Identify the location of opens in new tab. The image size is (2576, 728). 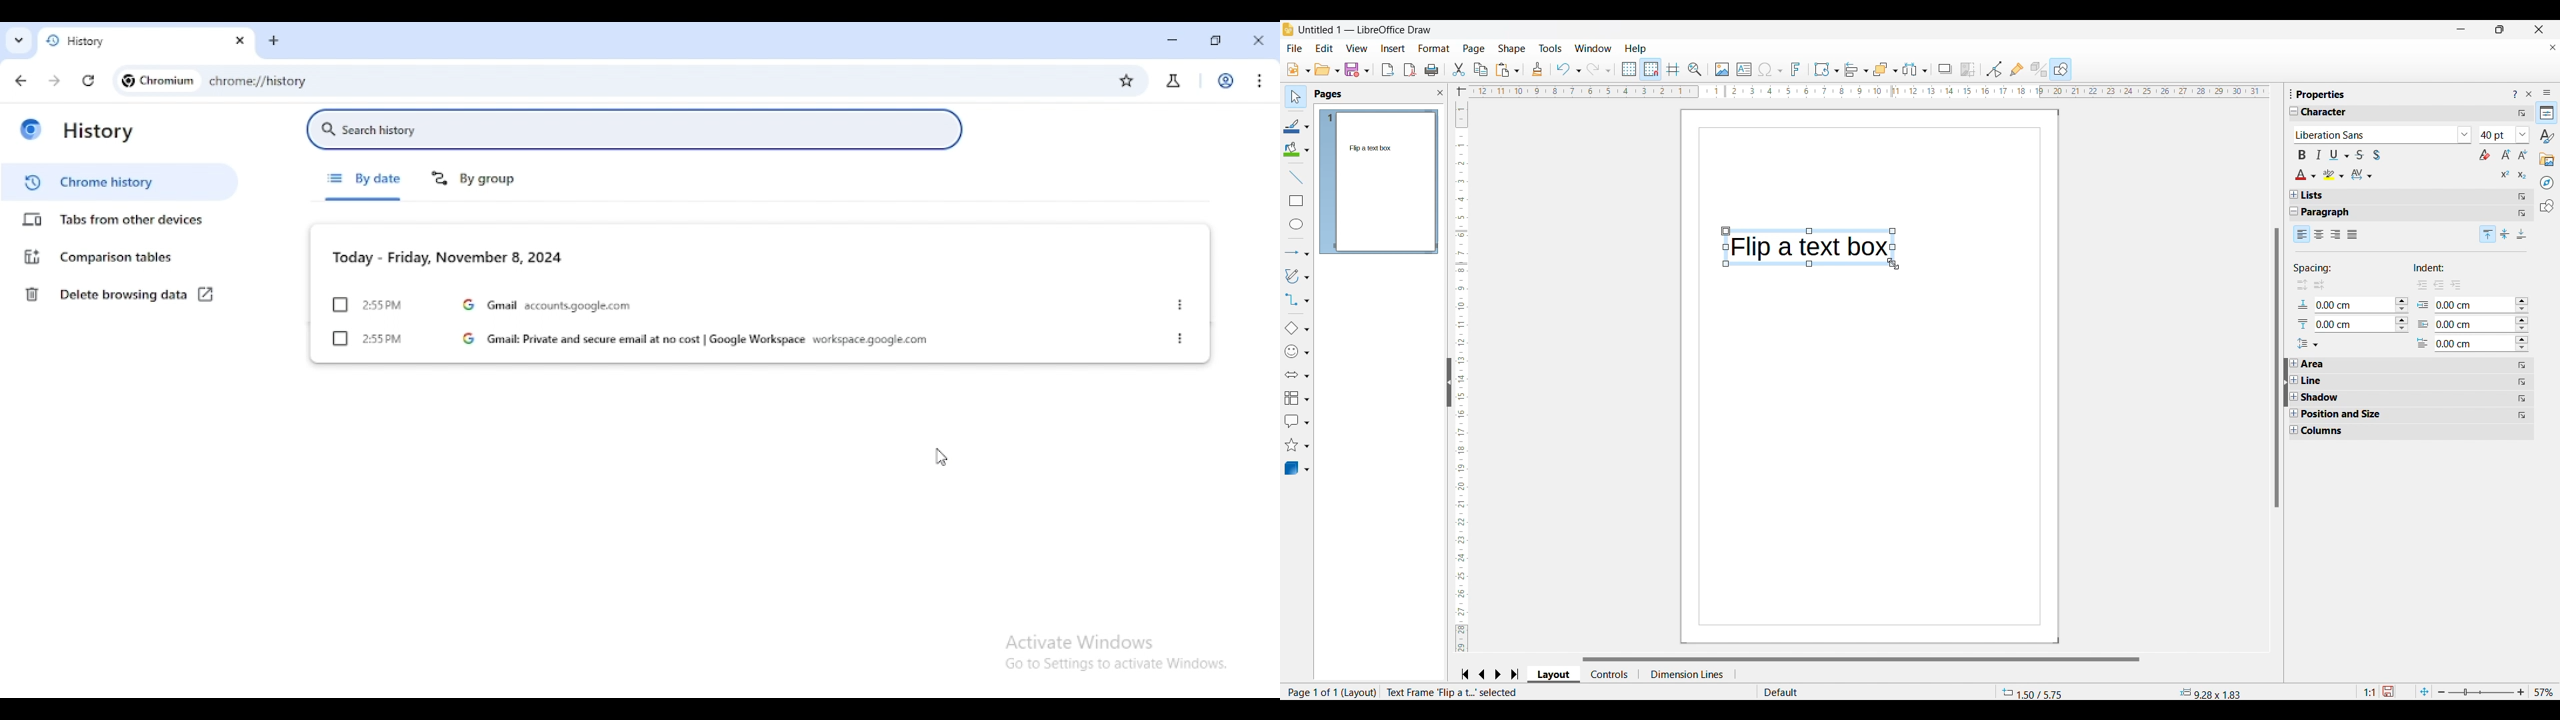
(206, 294).